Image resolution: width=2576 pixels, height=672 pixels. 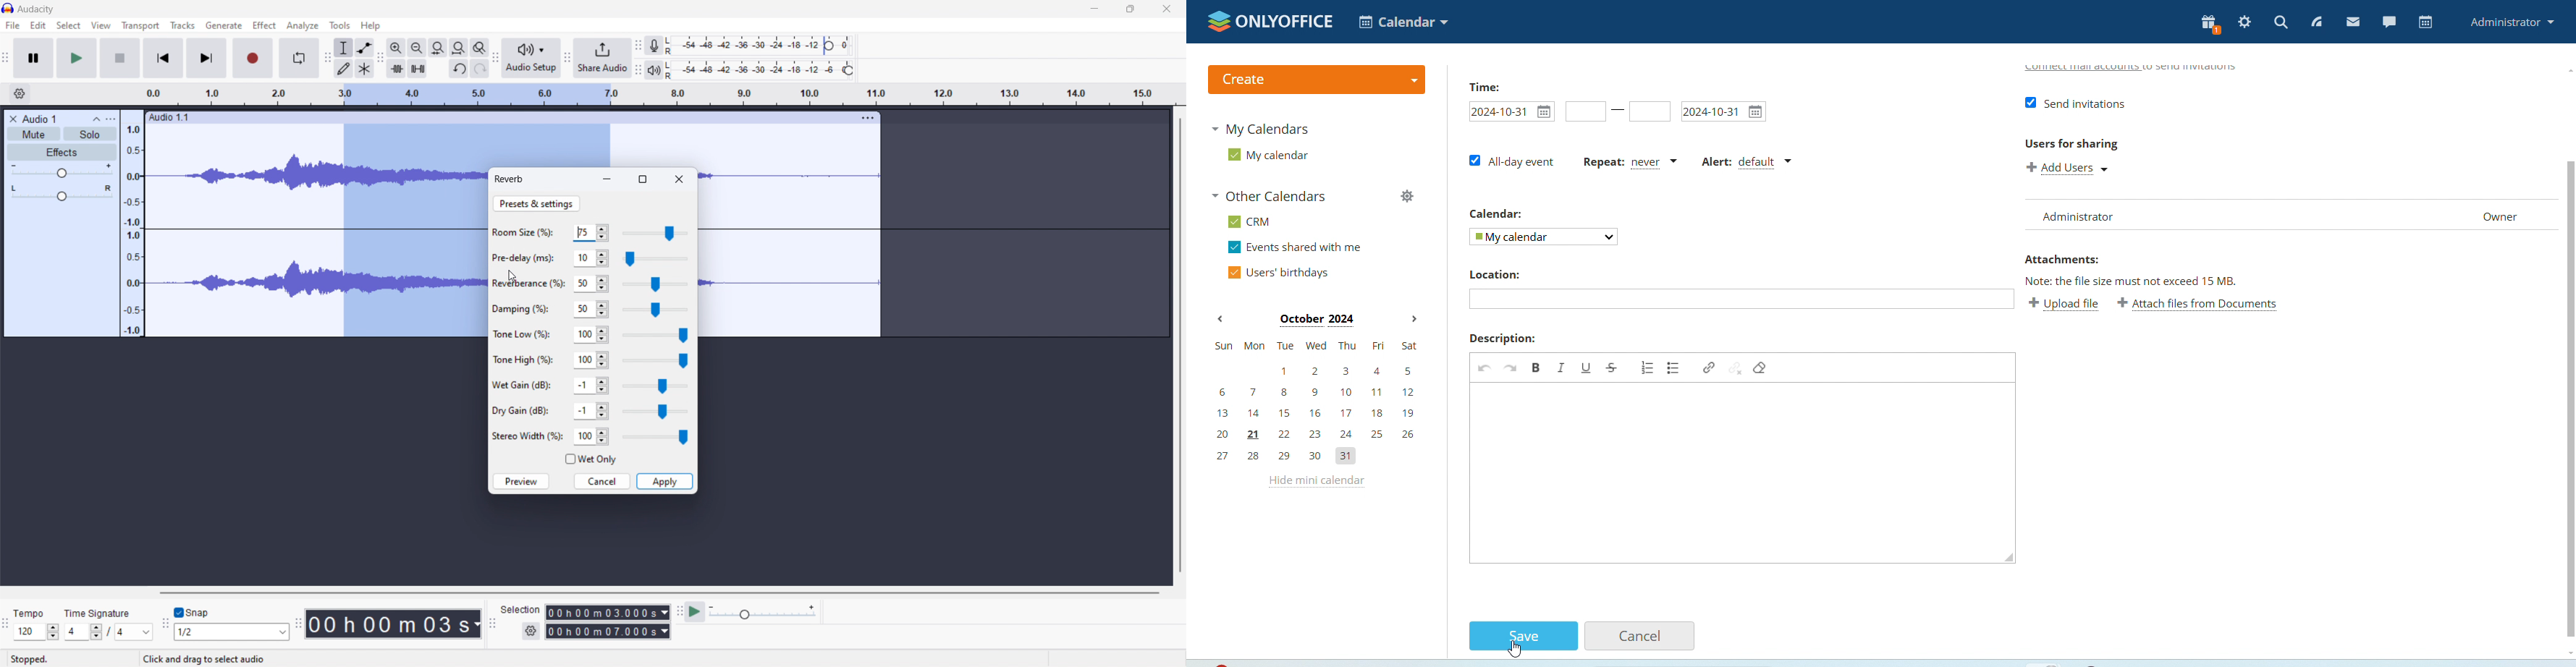 What do you see at coordinates (38, 25) in the screenshot?
I see `edit` at bounding box center [38, 25].